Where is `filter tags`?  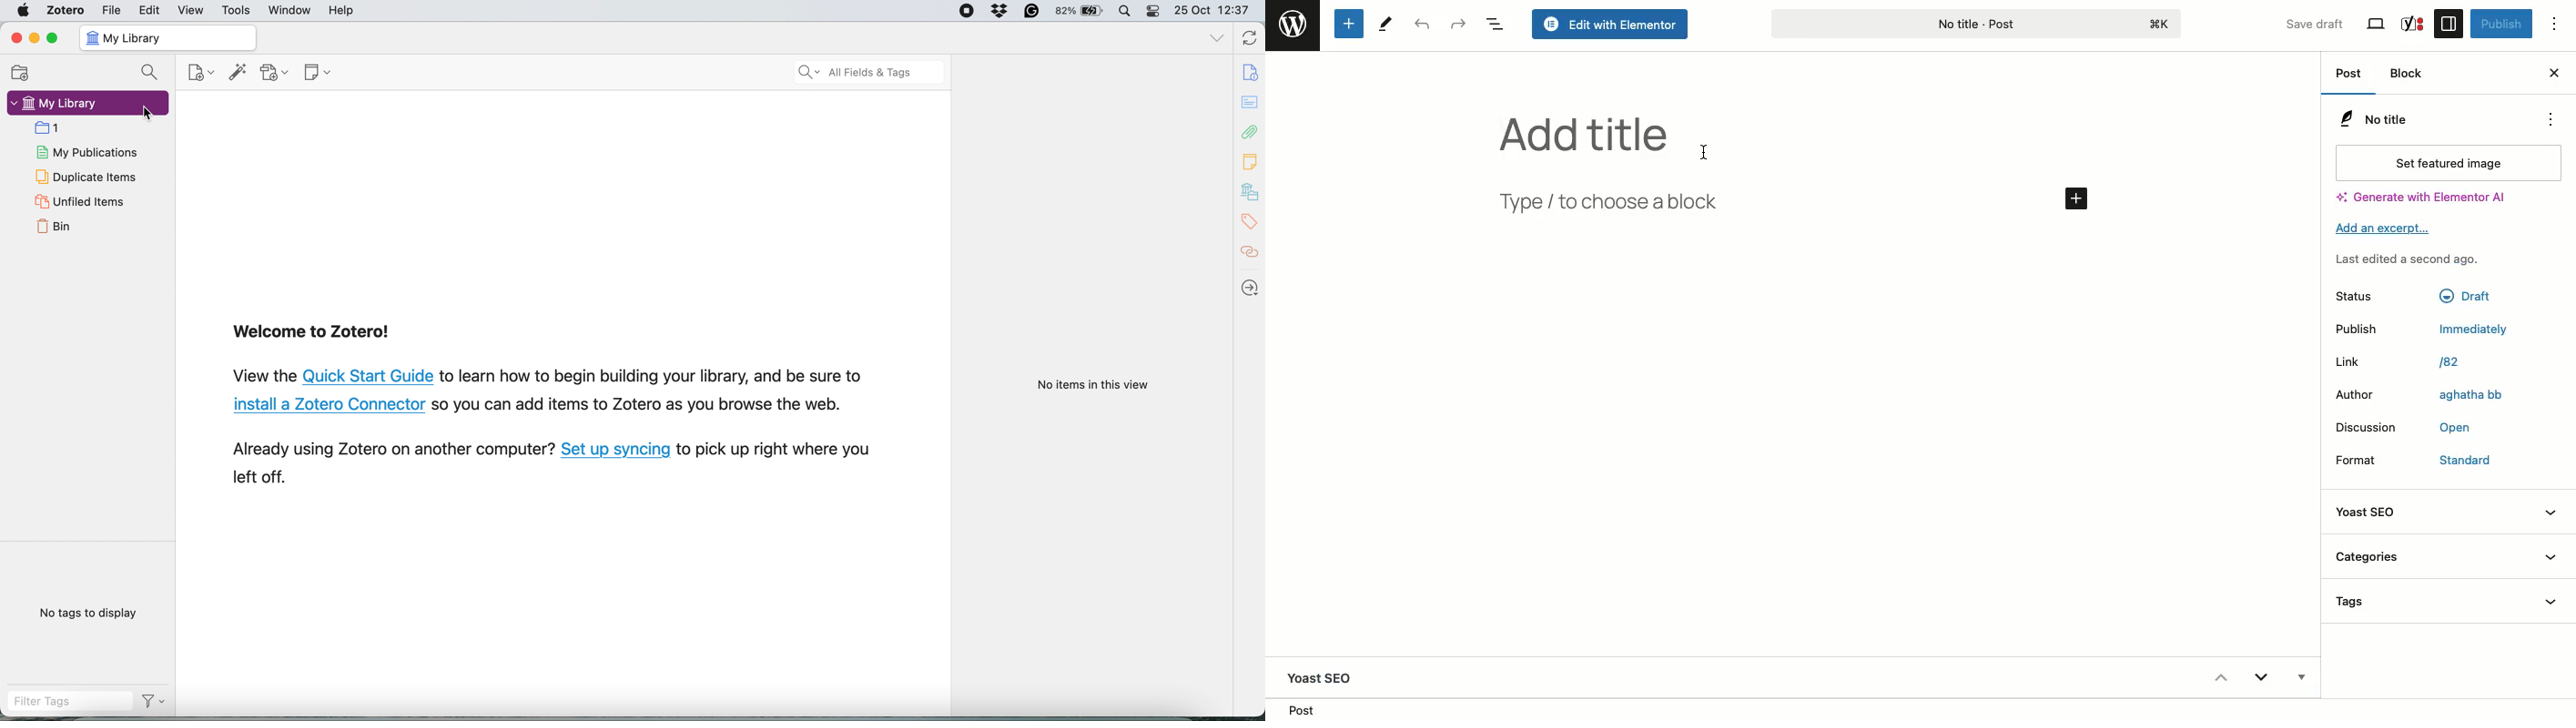 filter tags is located at coordinates (66, 703).